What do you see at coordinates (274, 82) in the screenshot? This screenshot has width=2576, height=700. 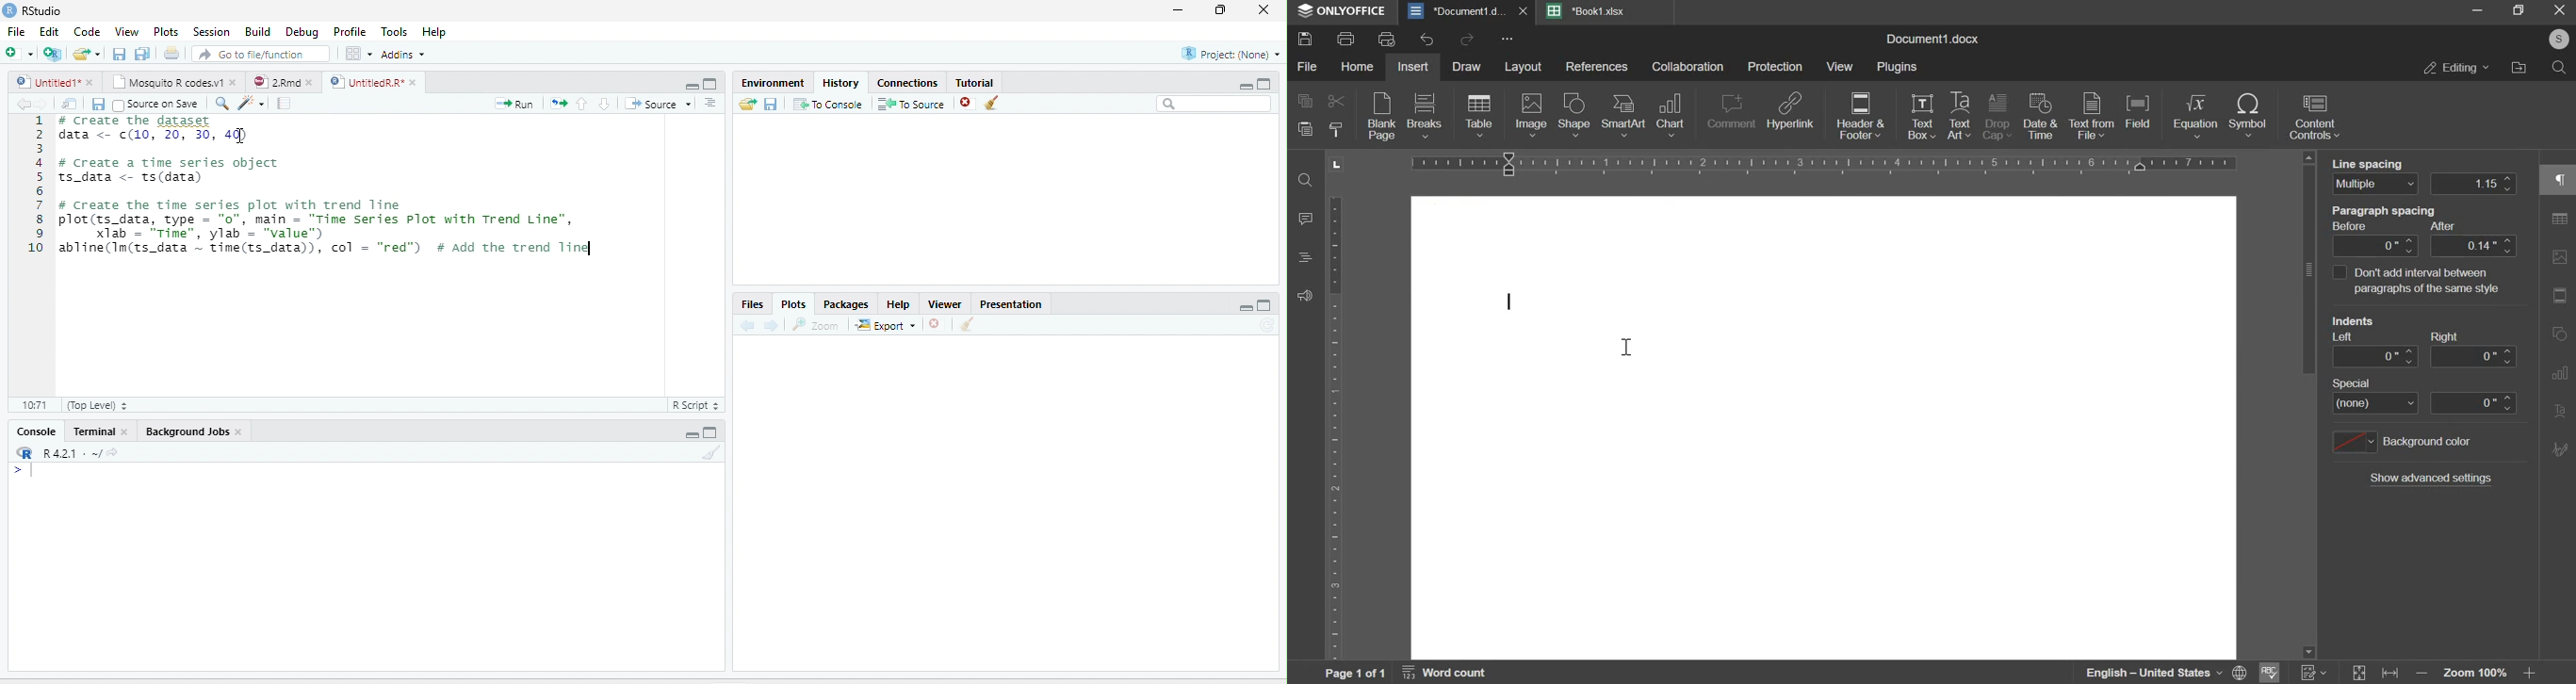 I see `2.Rmd` at bounding box center [274, 82].